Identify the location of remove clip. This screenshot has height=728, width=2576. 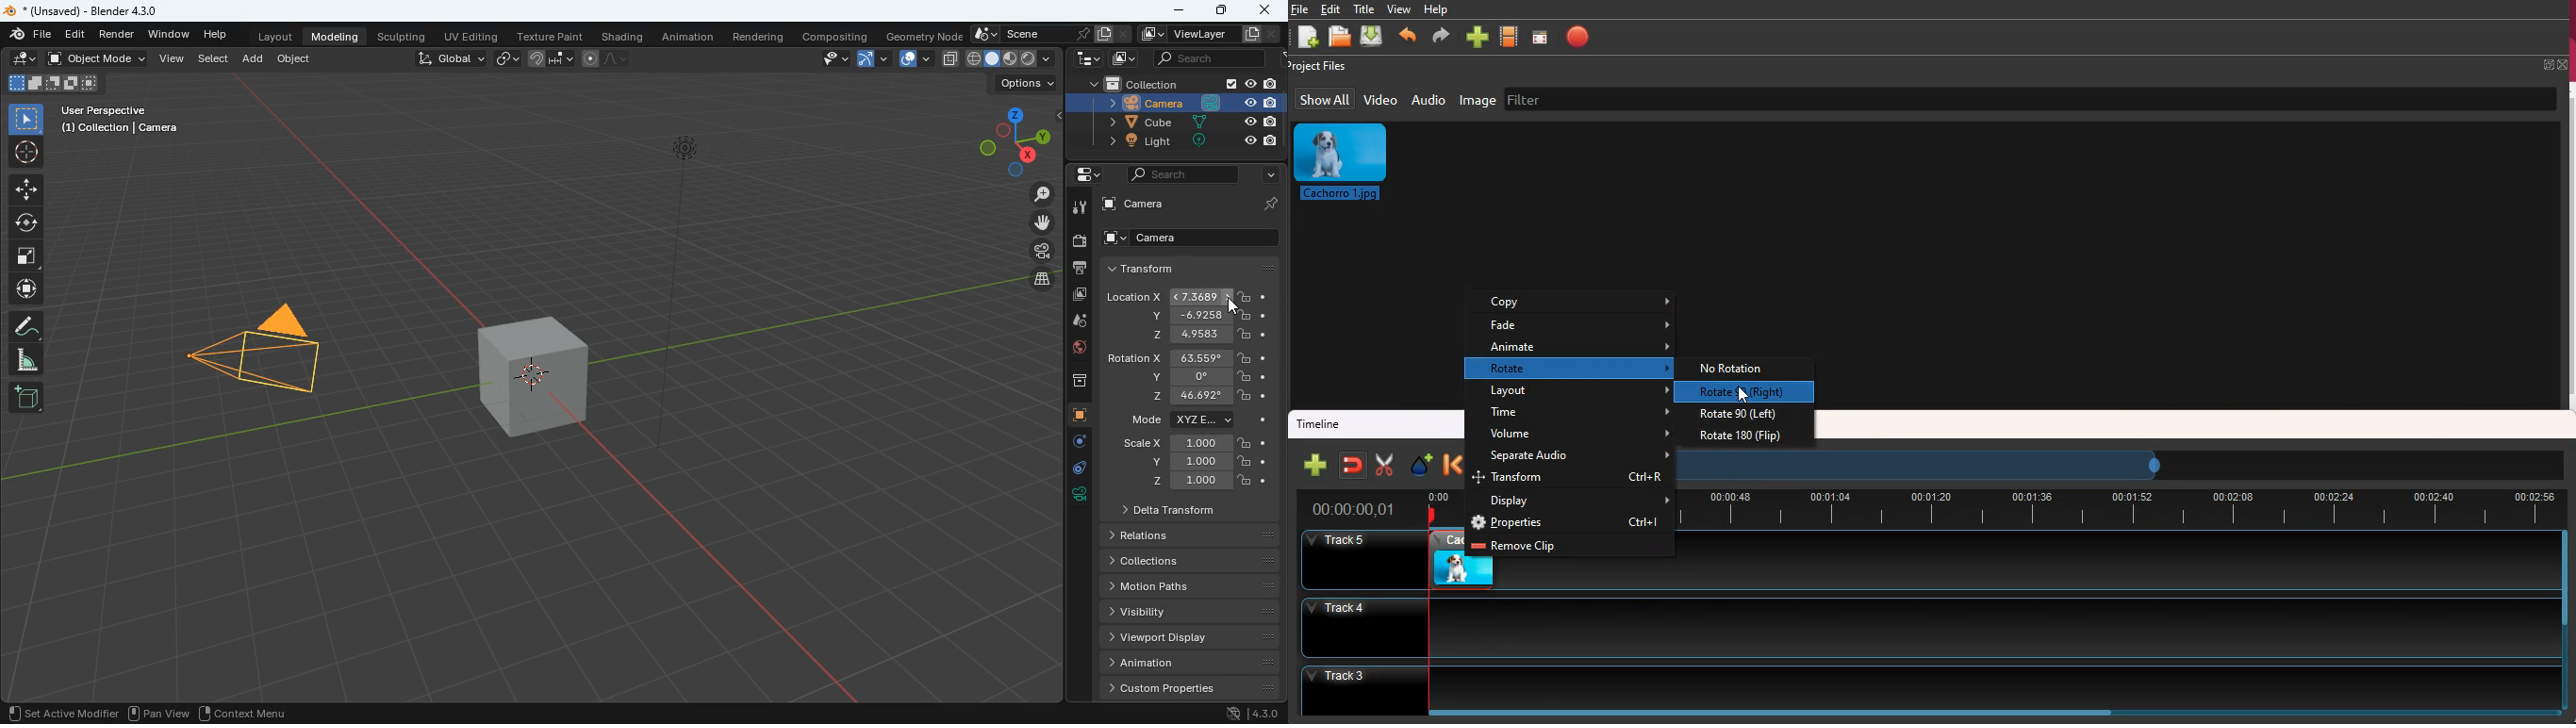
(1568, 547).